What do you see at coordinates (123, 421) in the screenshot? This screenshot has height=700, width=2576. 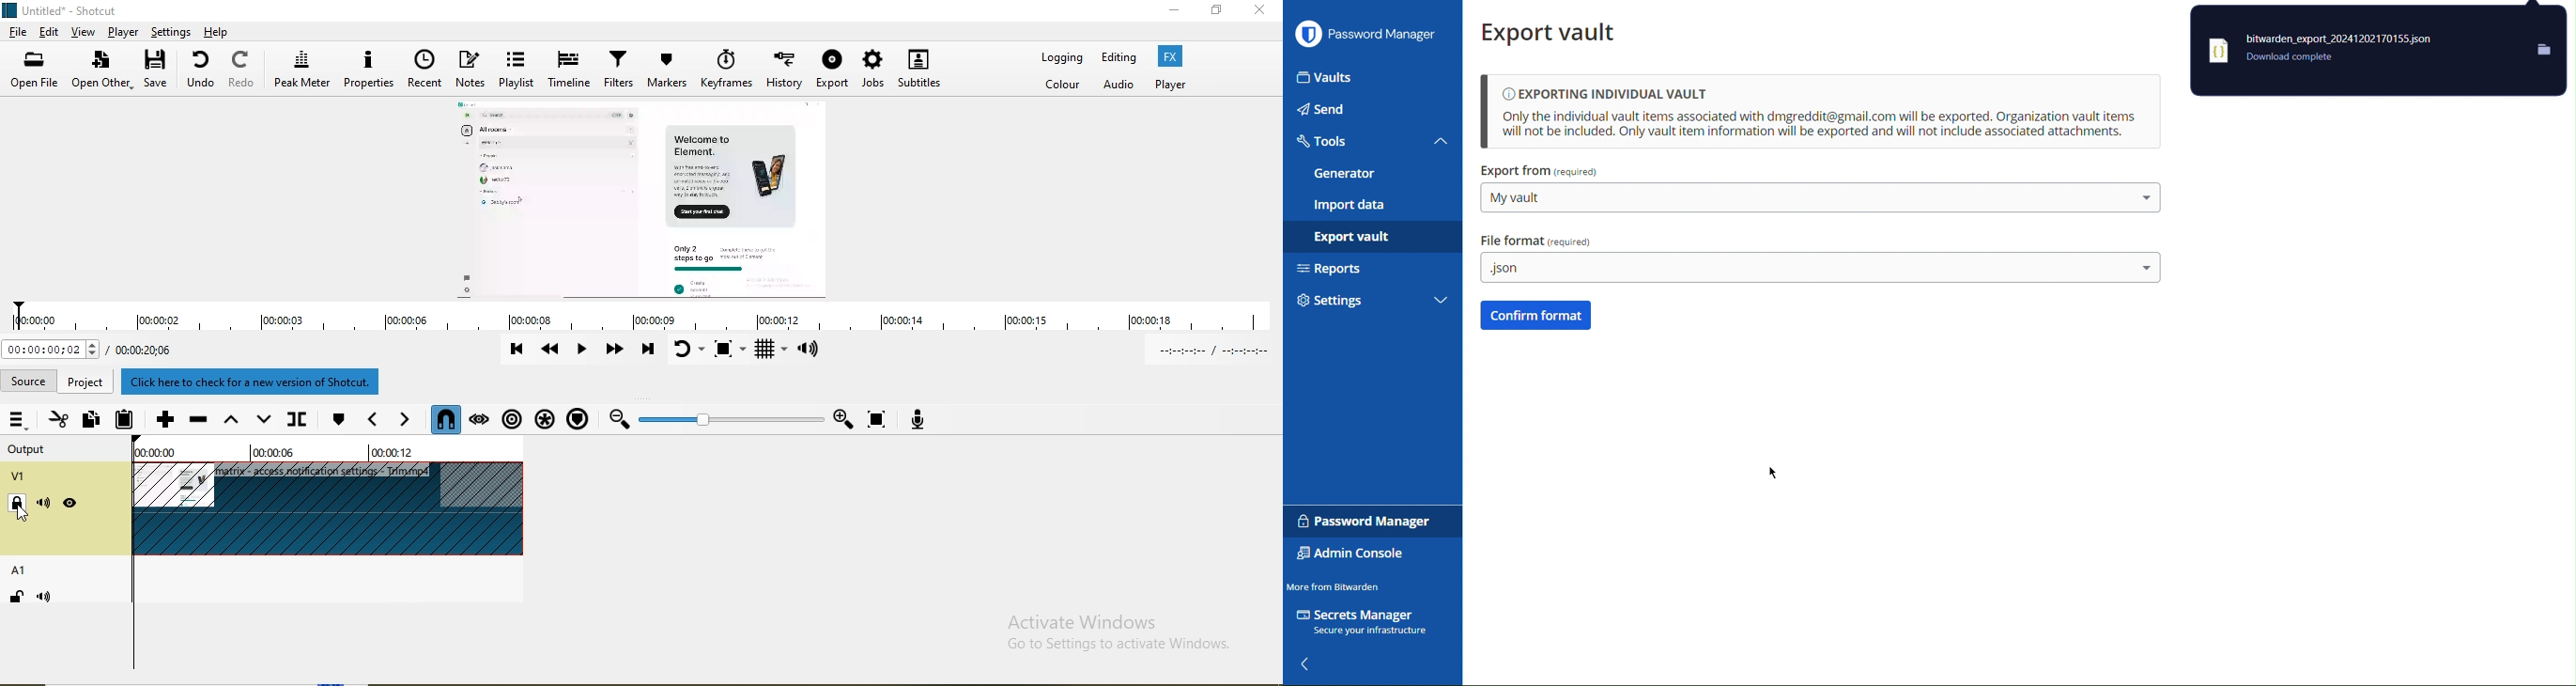 I see `Paste ` at bounding box center [123, 421].